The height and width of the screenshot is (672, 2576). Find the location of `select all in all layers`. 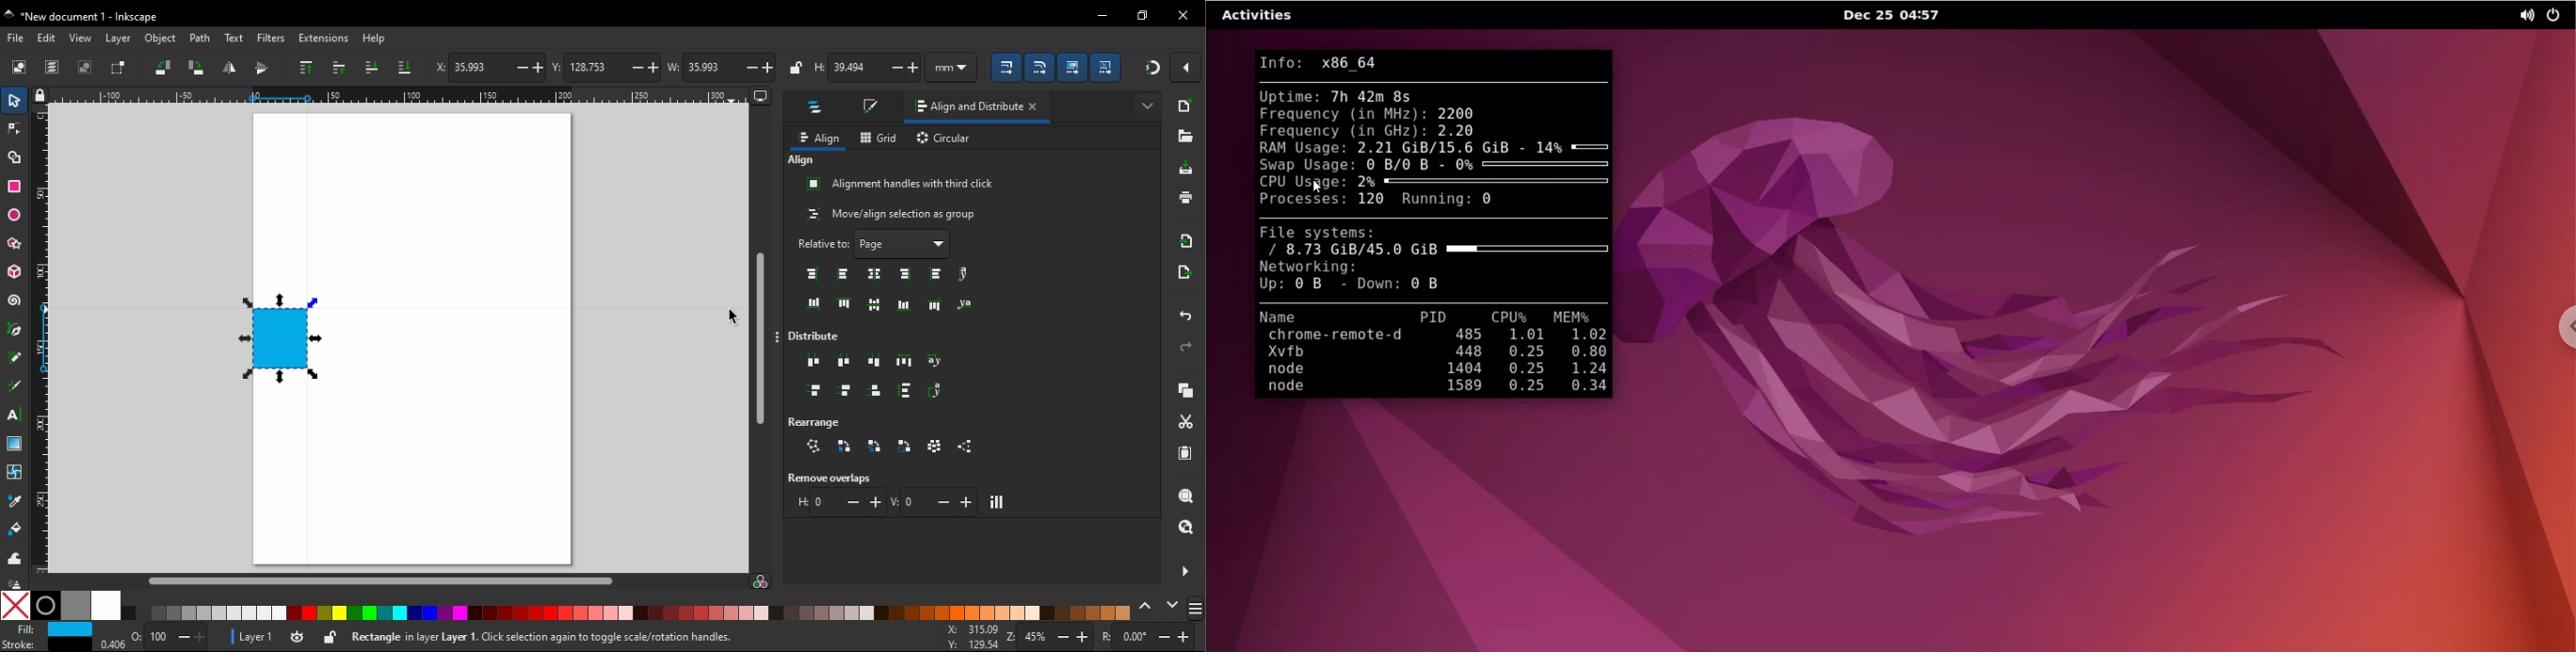

select all in all layers is located at coordinates (53, 68).